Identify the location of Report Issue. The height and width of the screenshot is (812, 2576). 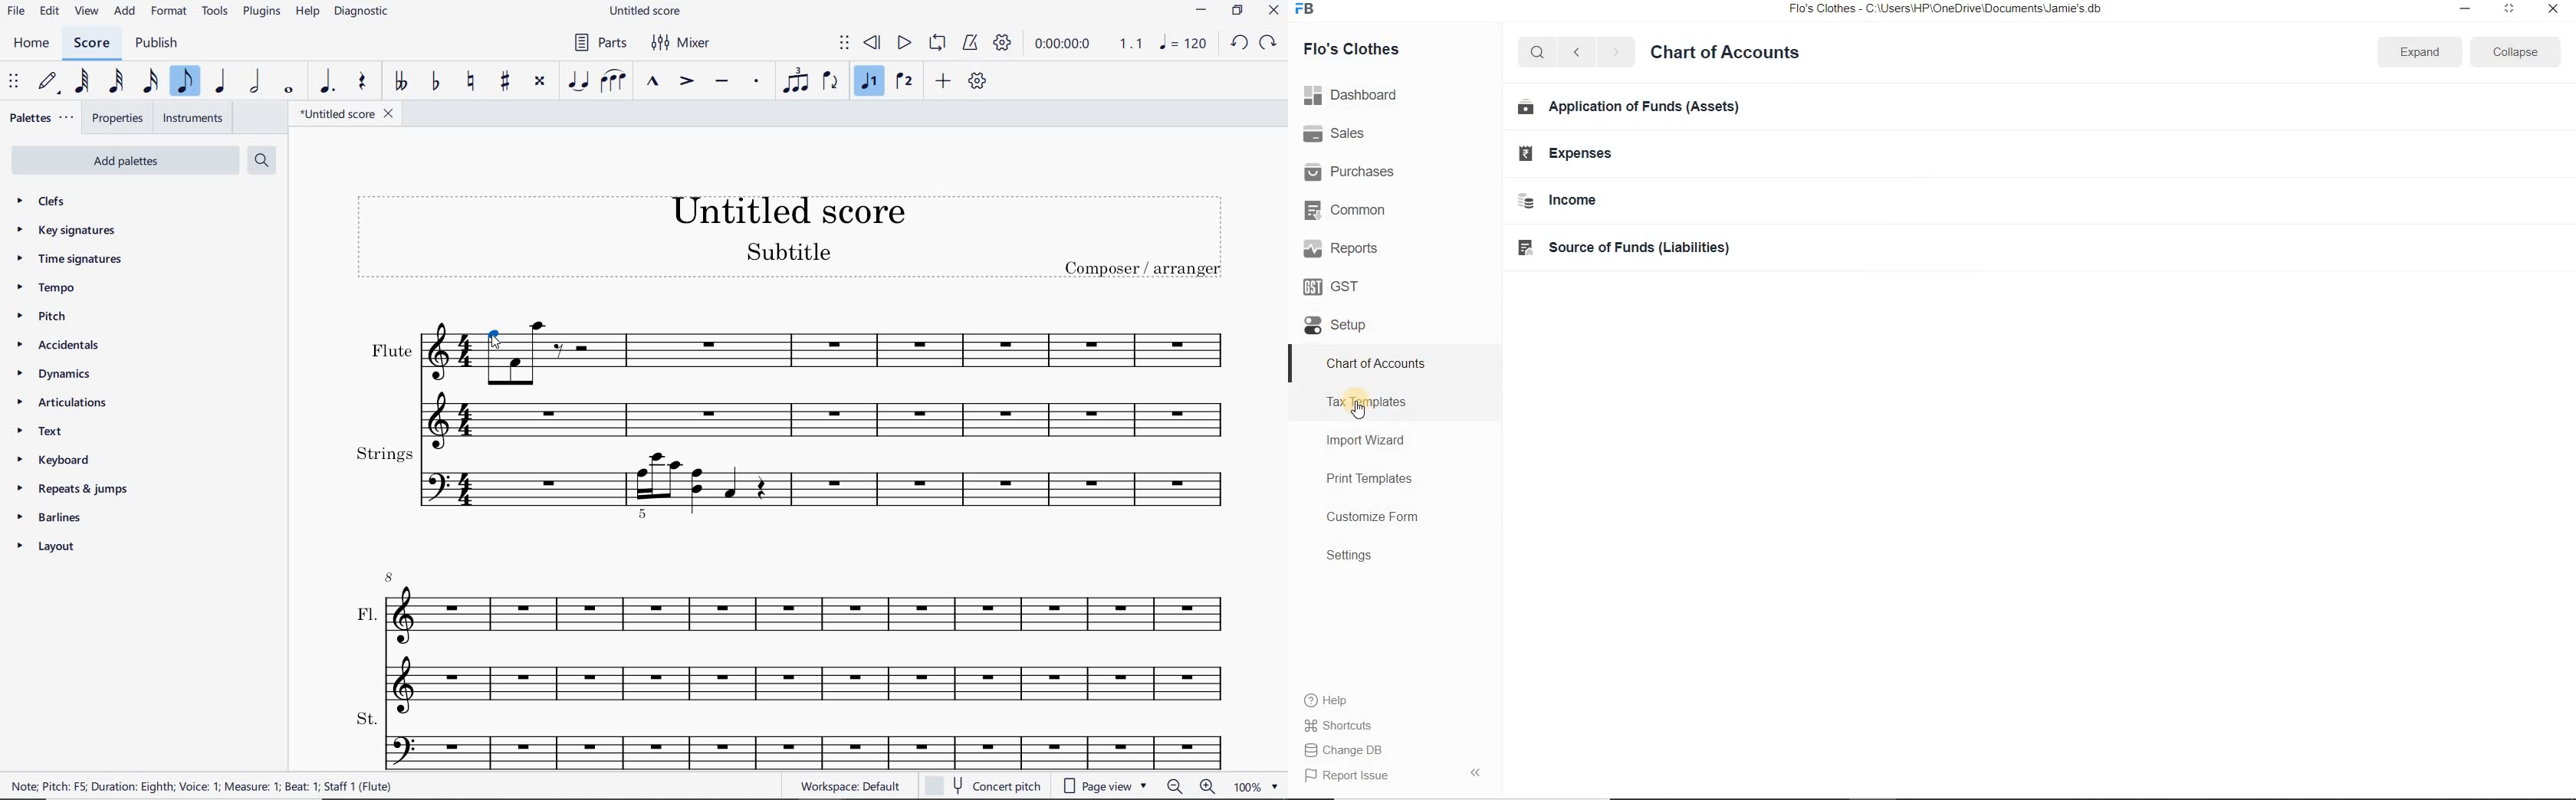
(1395, 775).